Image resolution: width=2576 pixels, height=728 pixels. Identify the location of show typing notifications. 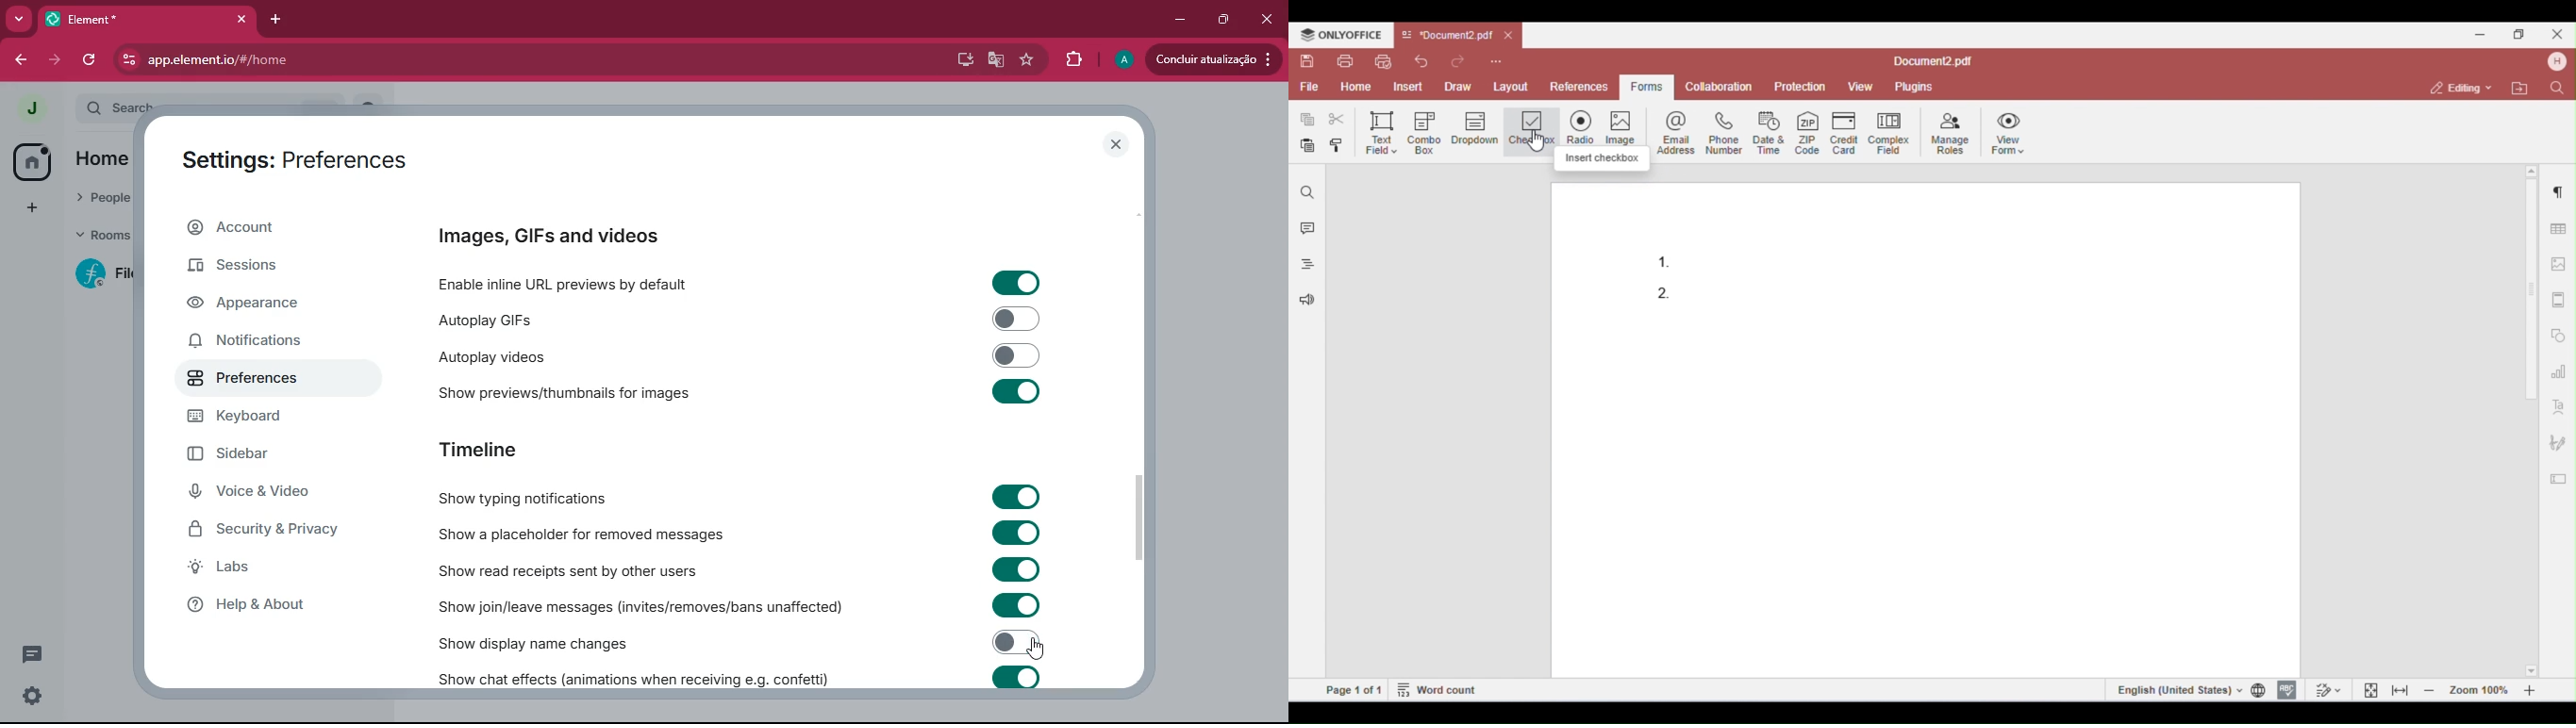
(529, 498).